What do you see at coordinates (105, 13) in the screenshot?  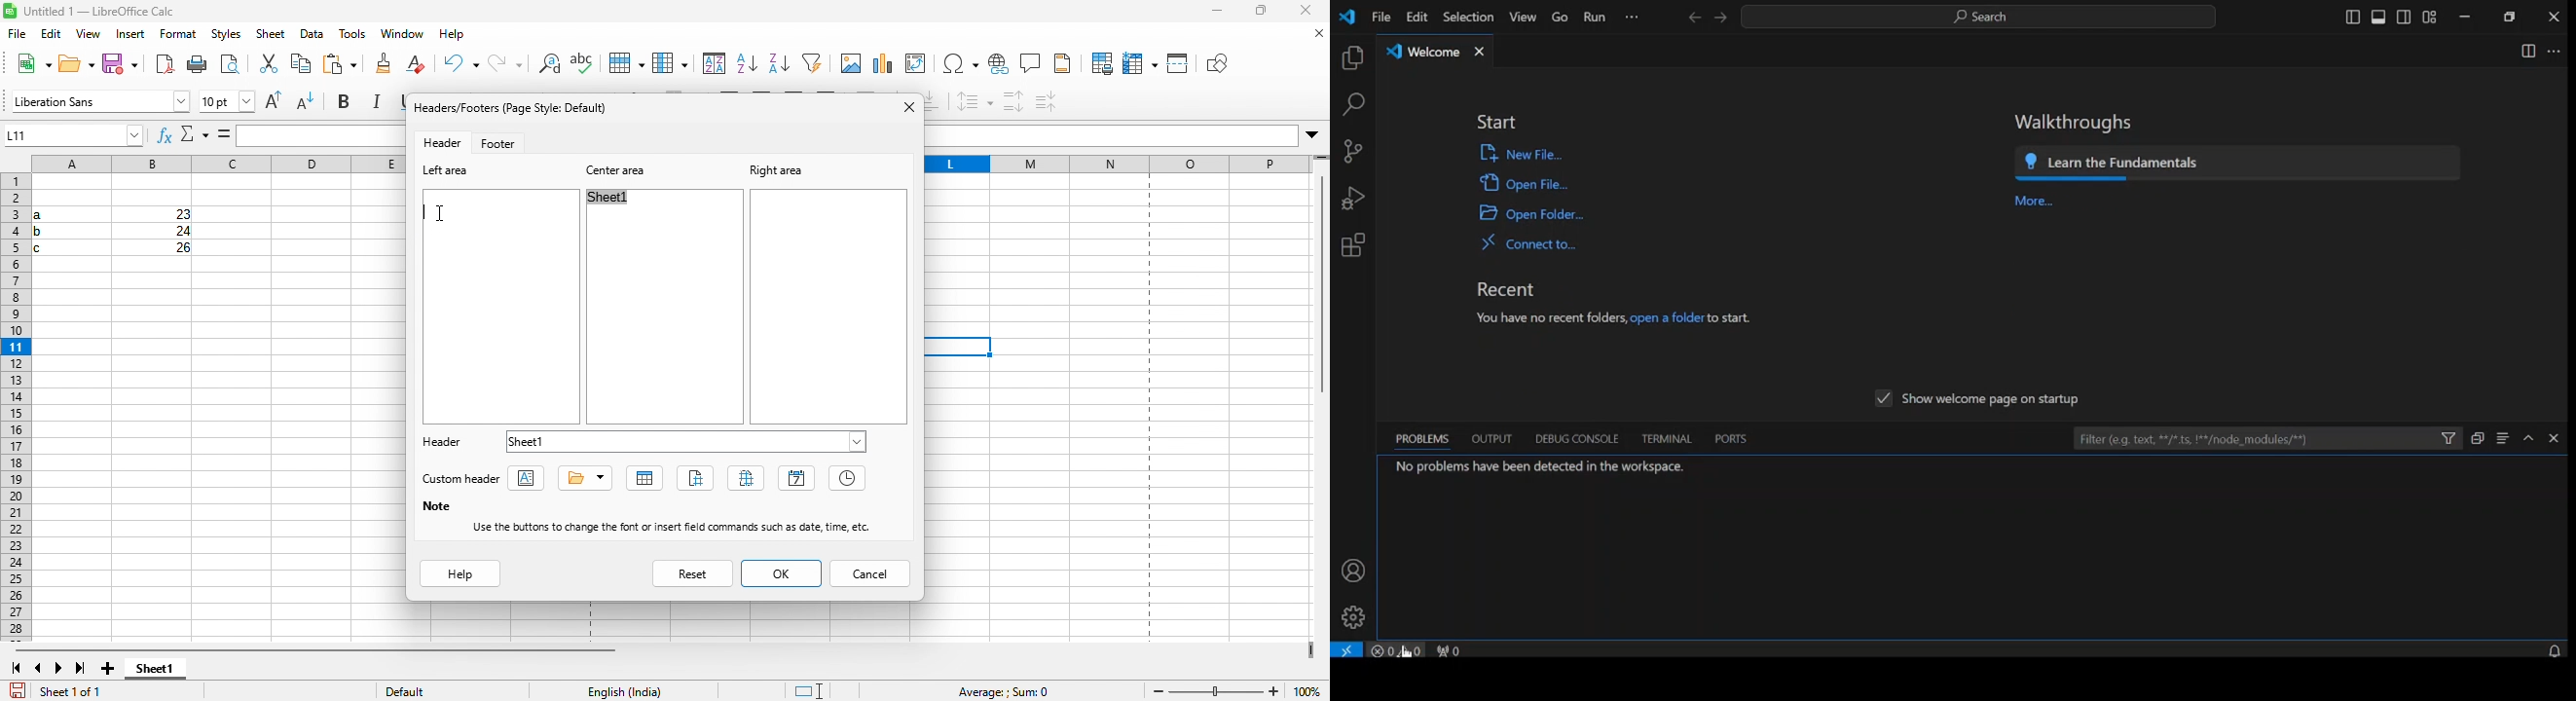 I see `title` at bounding box center [105, 13].